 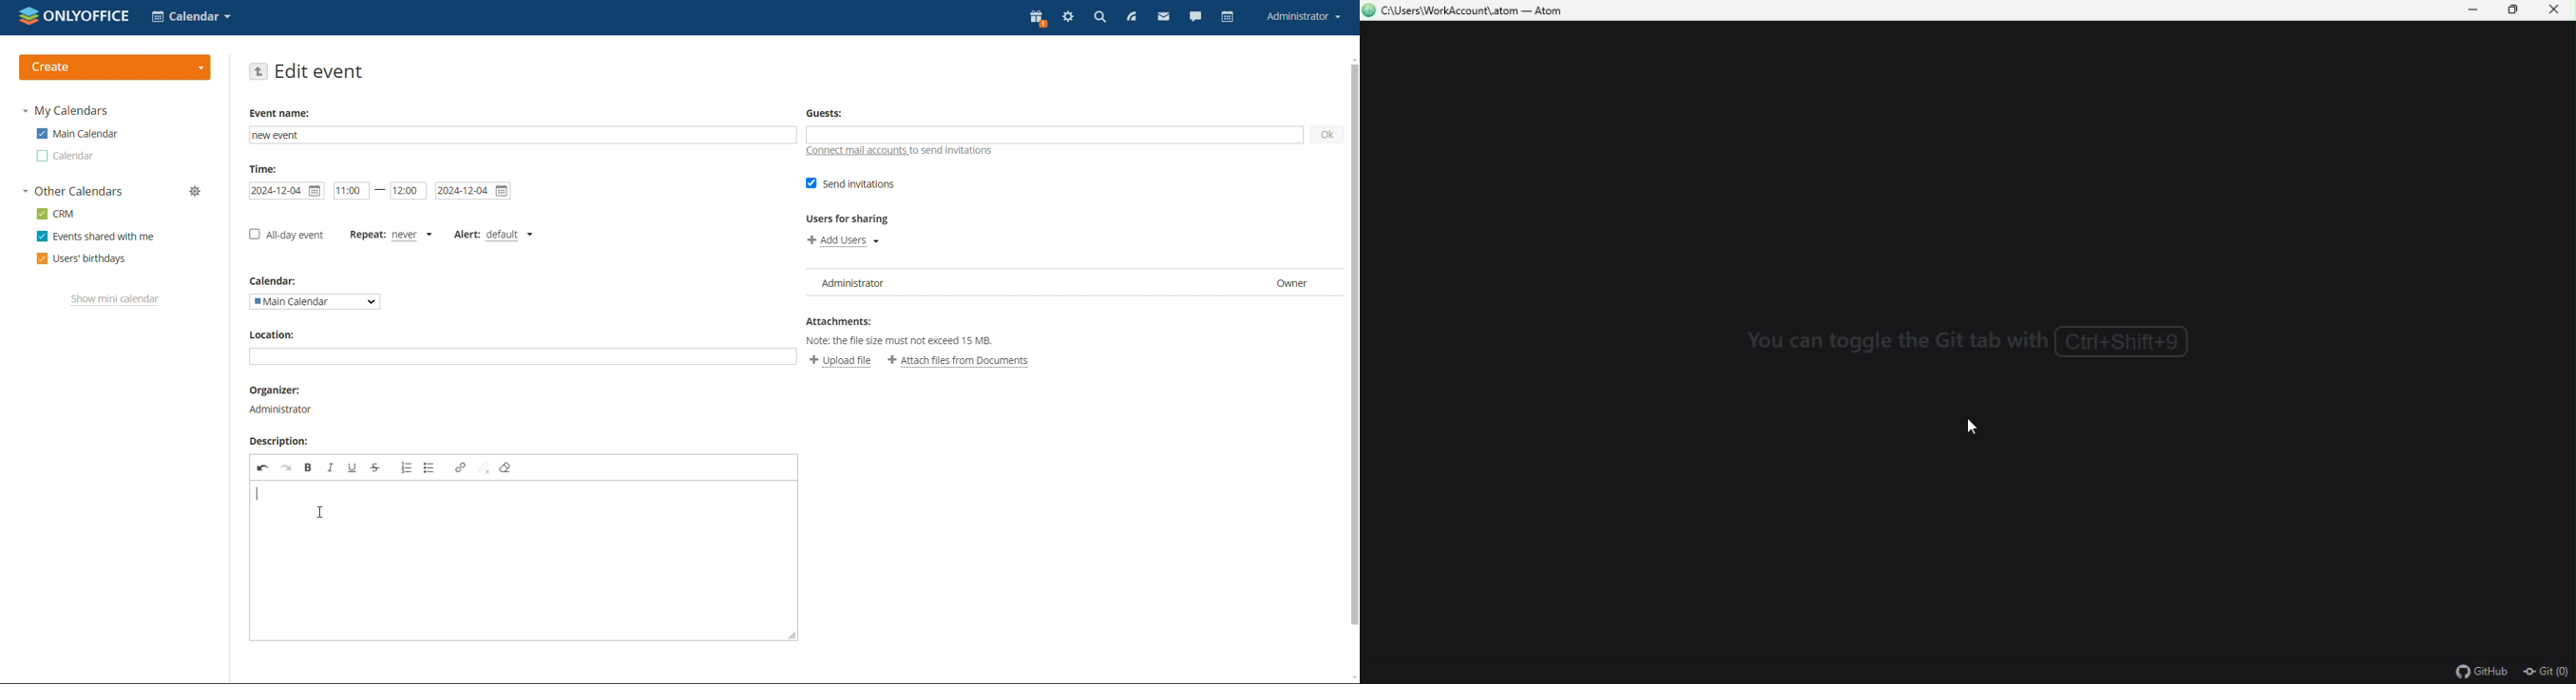 I want to click on resize, so click(x=790, y=634).